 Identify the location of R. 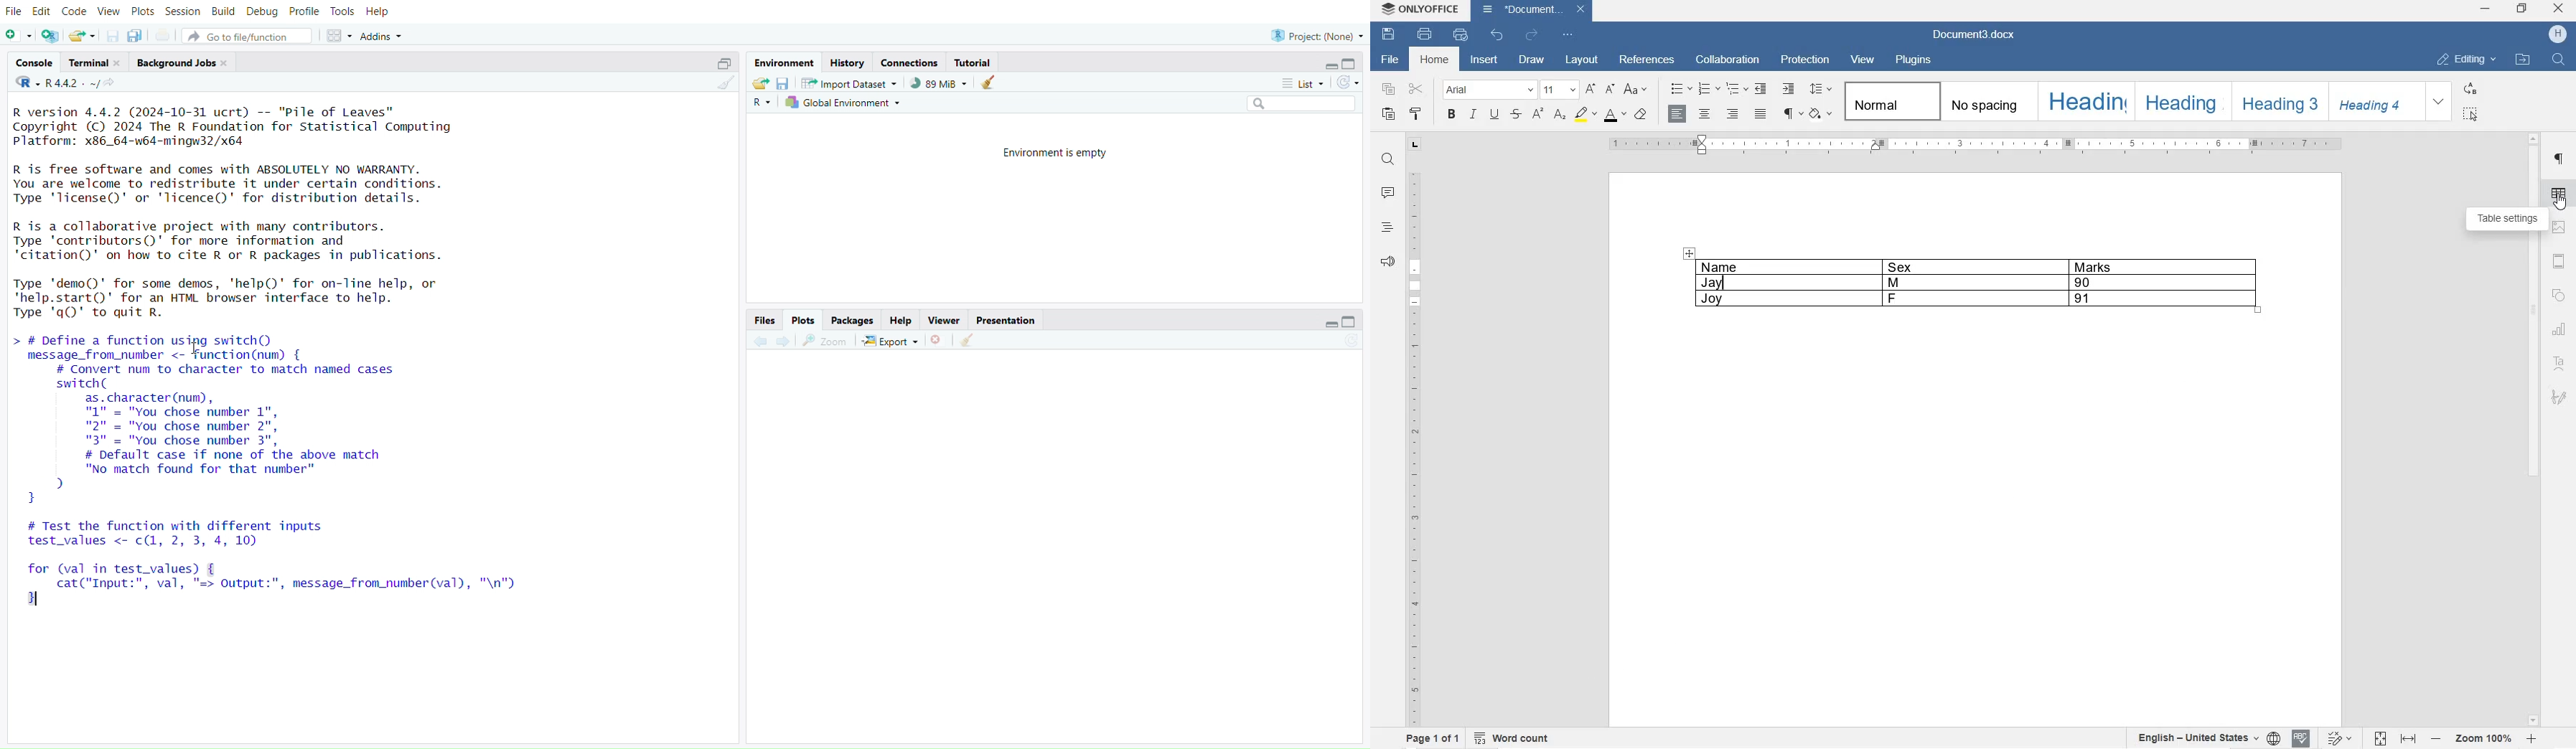
(24, 83).